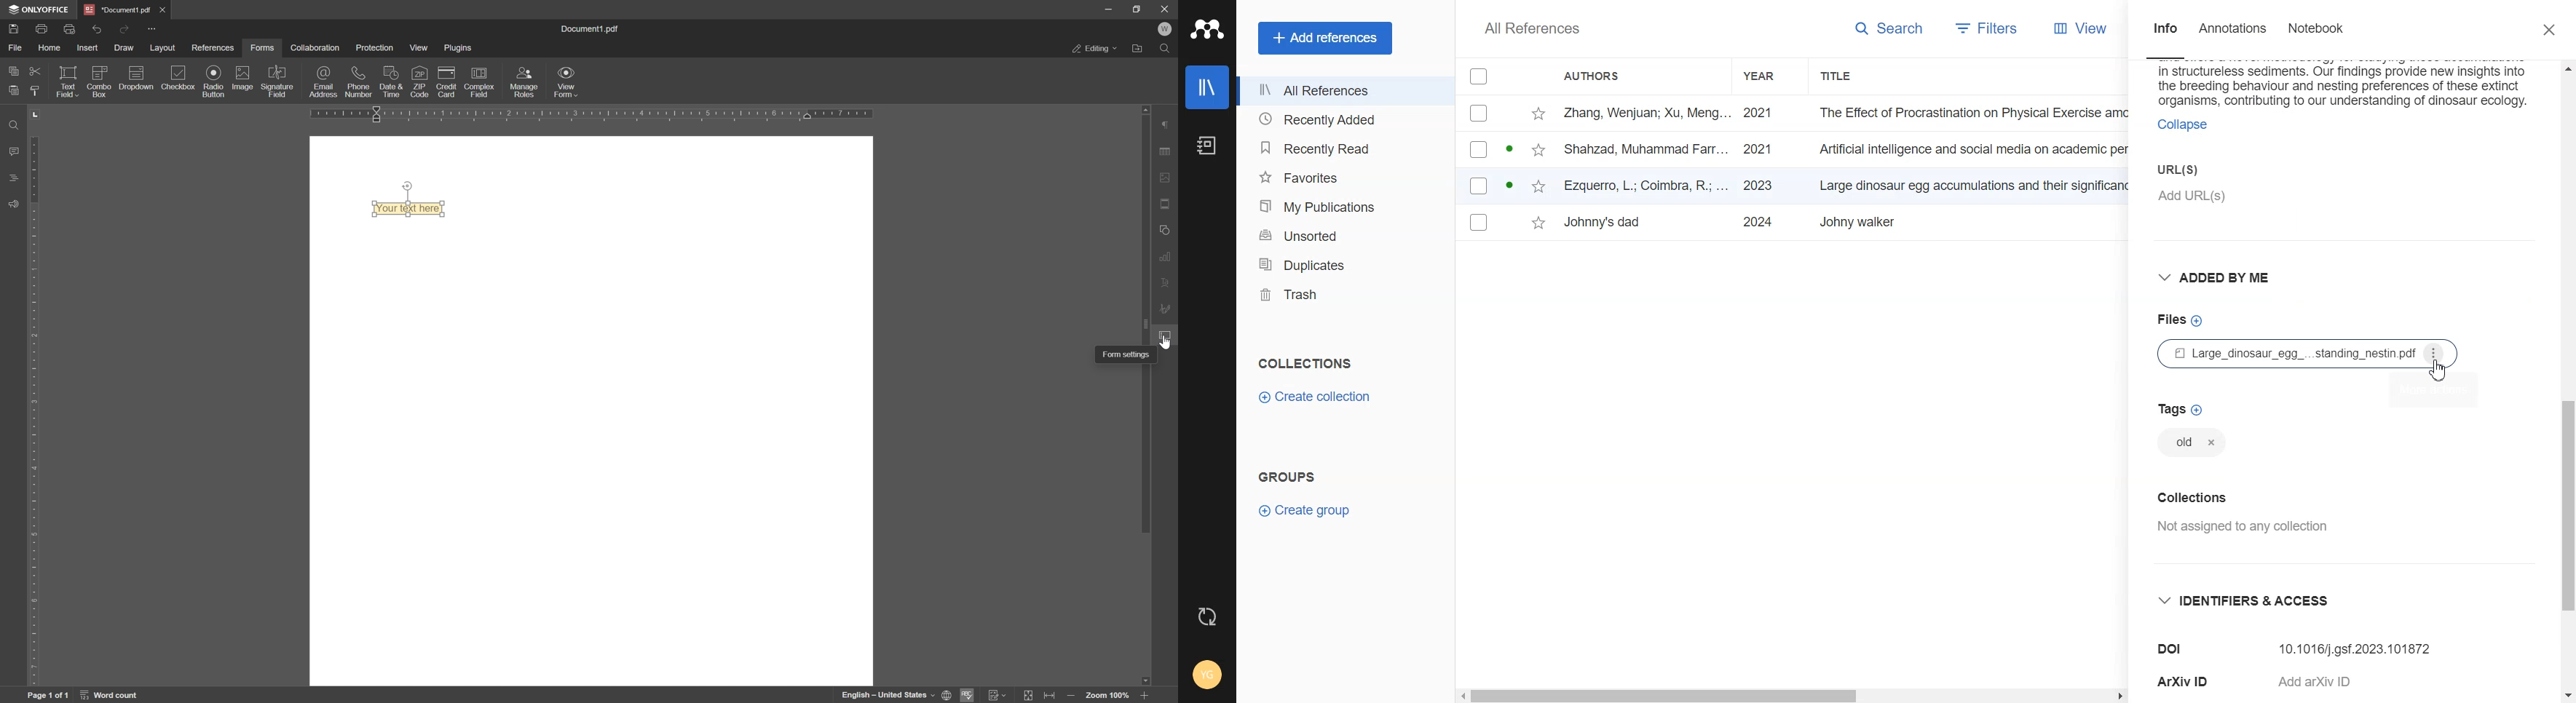 This screenshot has width=2576, height=728. Describe the element at coordinates (1756, 186) in the screenshot. I see `2023` at that location.